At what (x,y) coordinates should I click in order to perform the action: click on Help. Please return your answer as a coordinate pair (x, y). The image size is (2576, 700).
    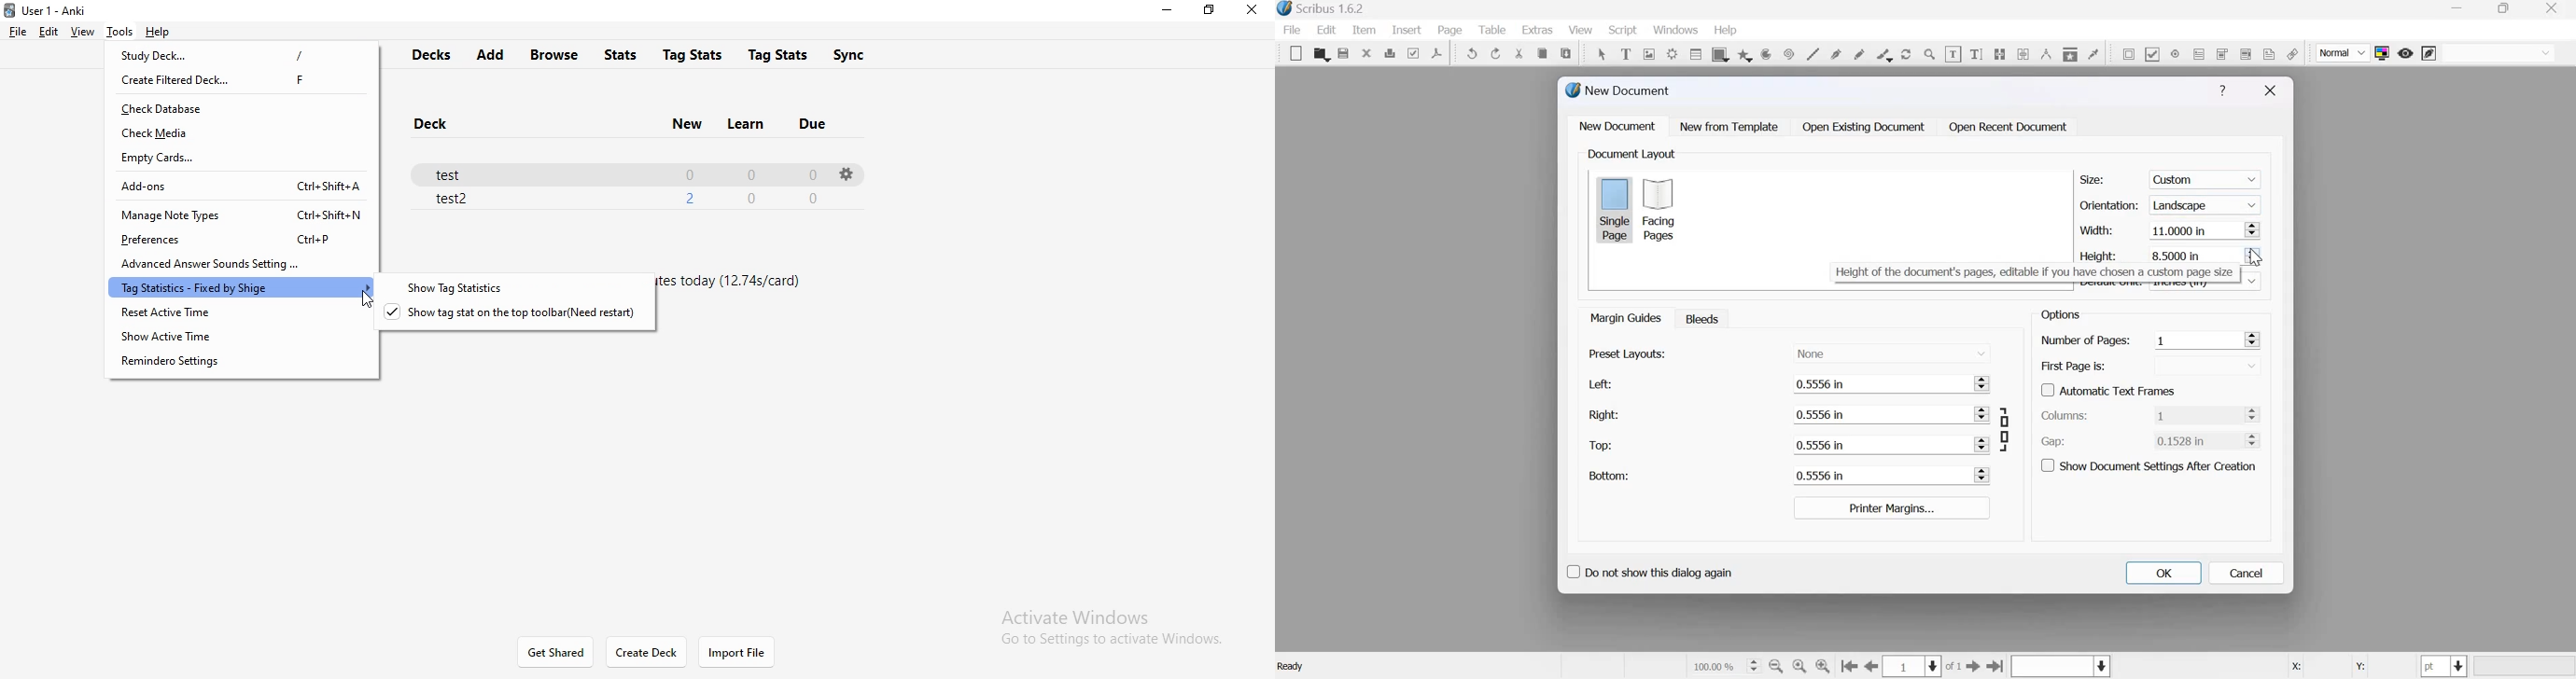
    Looking at the image, I should click on (2223, 91).